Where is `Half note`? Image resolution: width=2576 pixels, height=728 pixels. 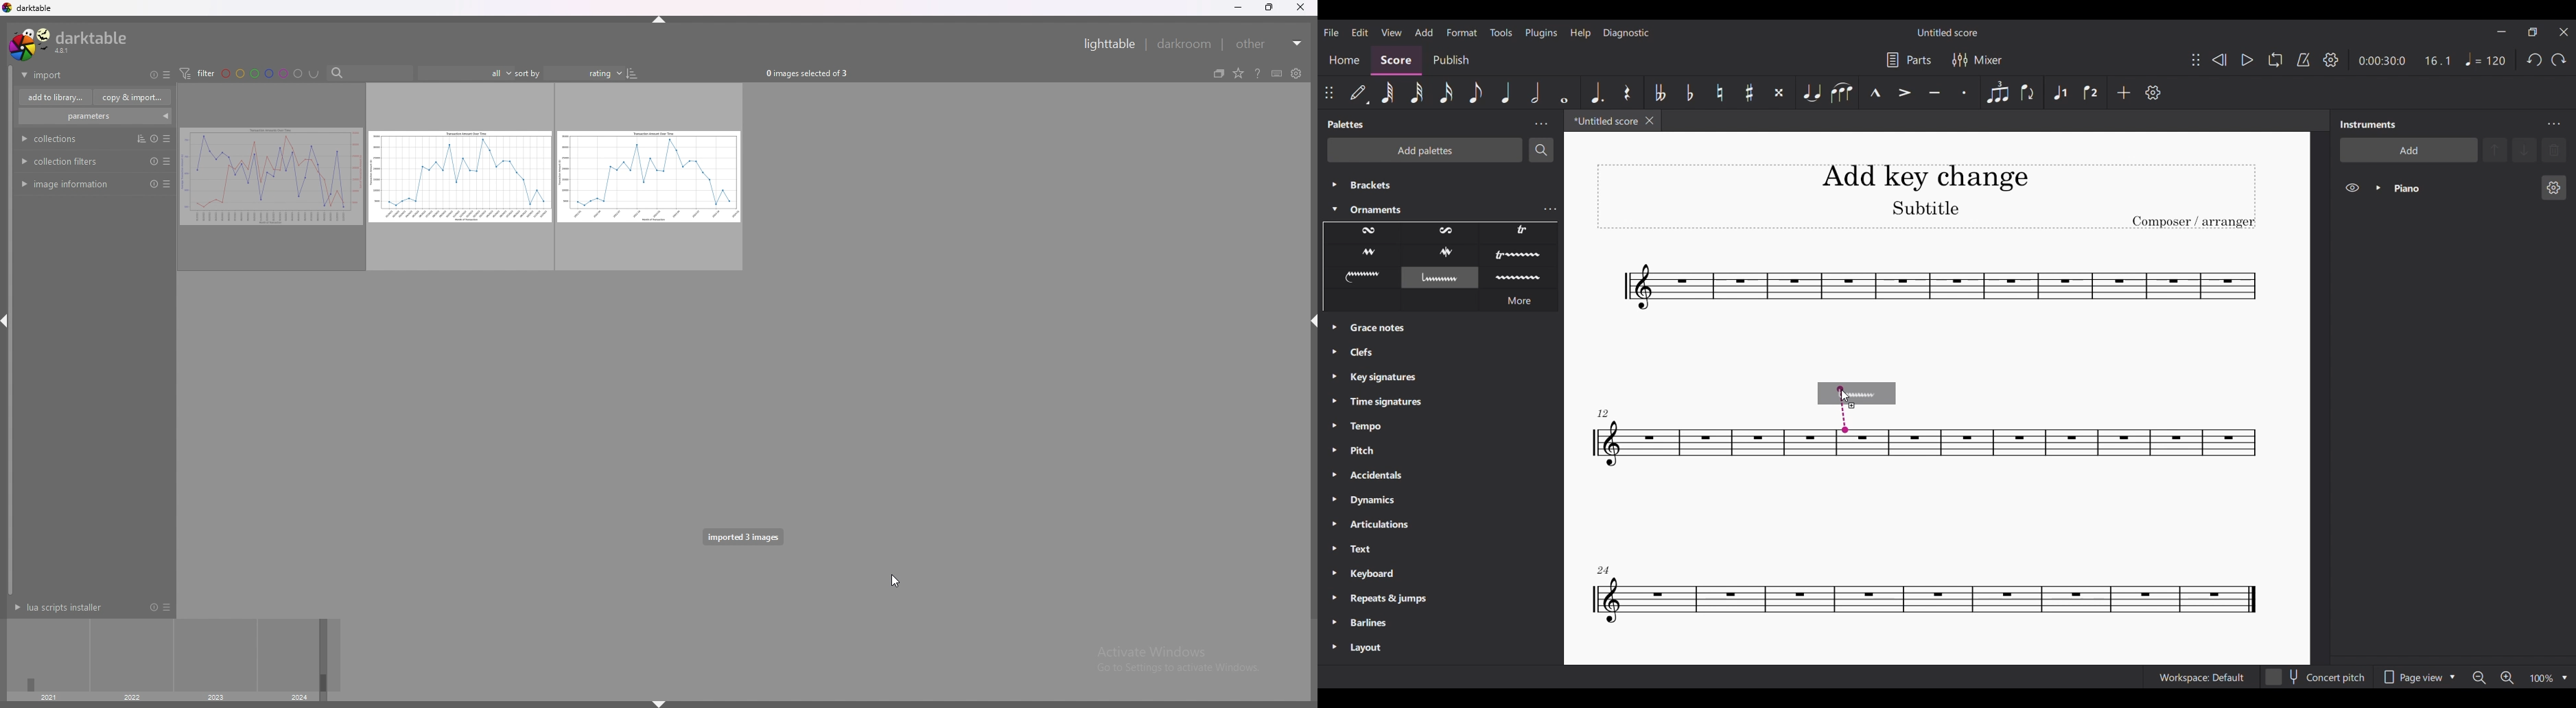
Half note is located at coordinates (1537, 92).